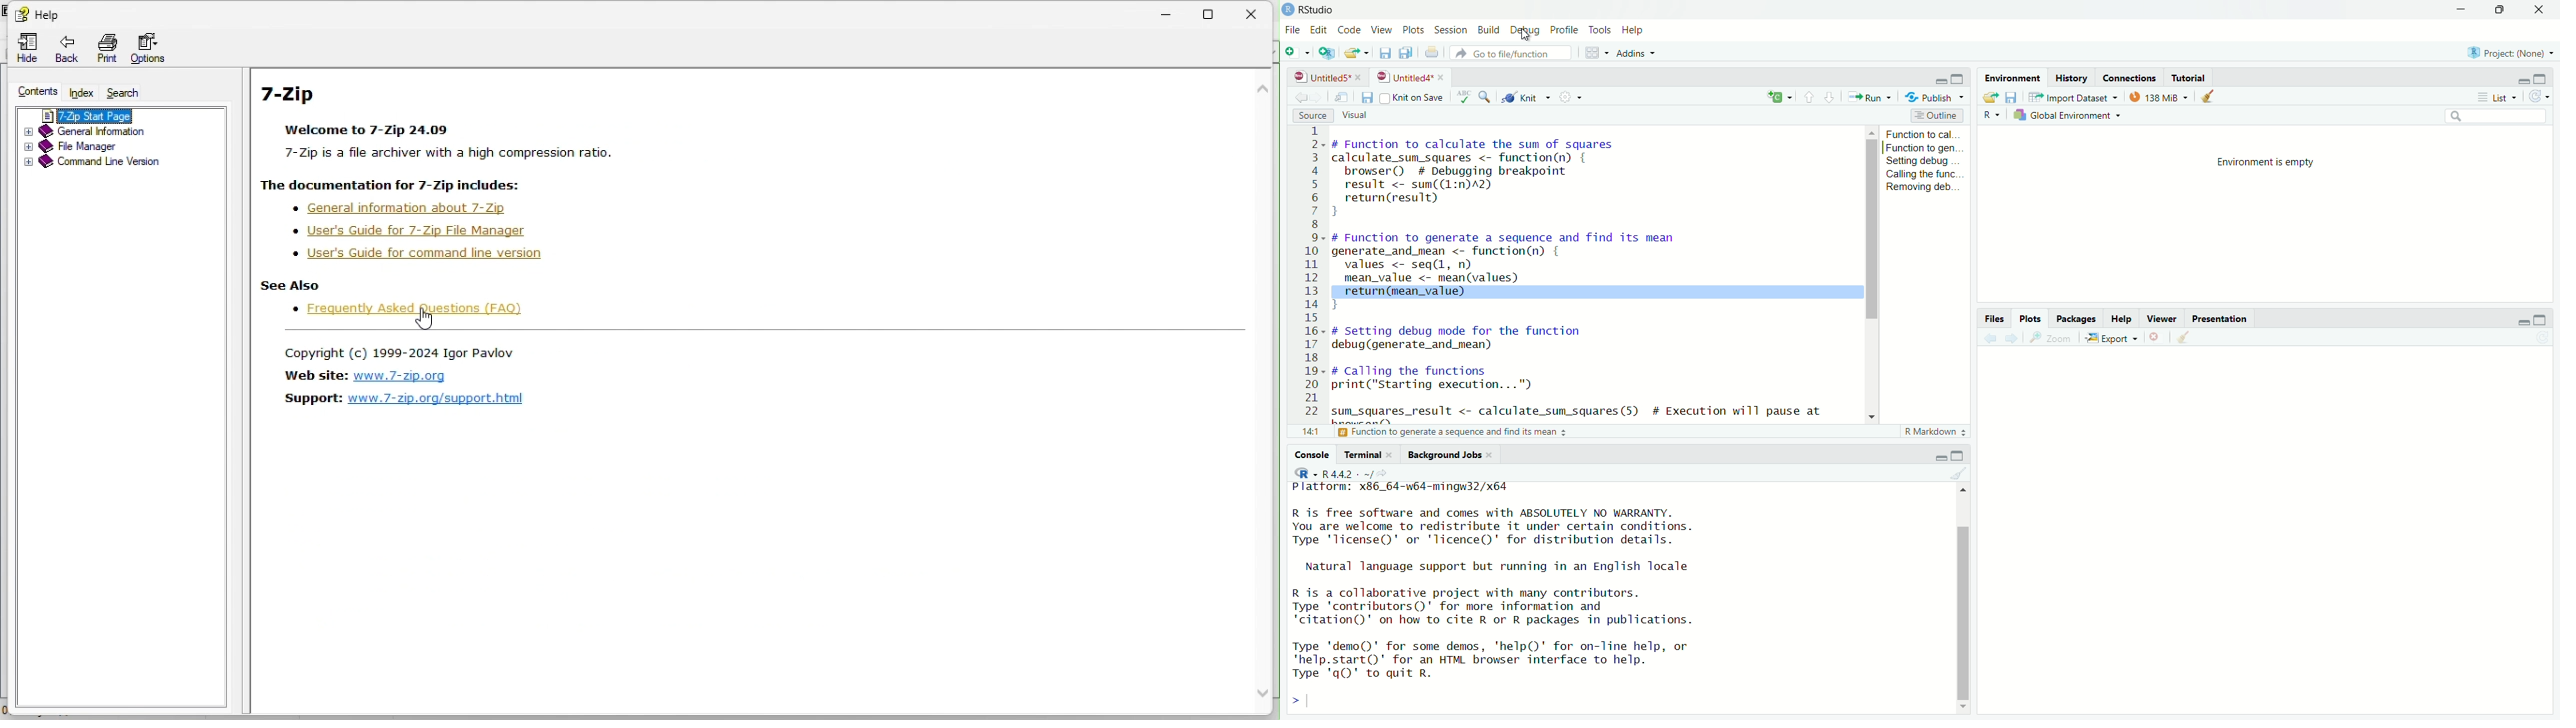 The height and width of the screenshot is (728, 2576). What do you see at coordinates (1939, 115) in the screenshot?
I see `outline` at bounding box center [1939, 115].